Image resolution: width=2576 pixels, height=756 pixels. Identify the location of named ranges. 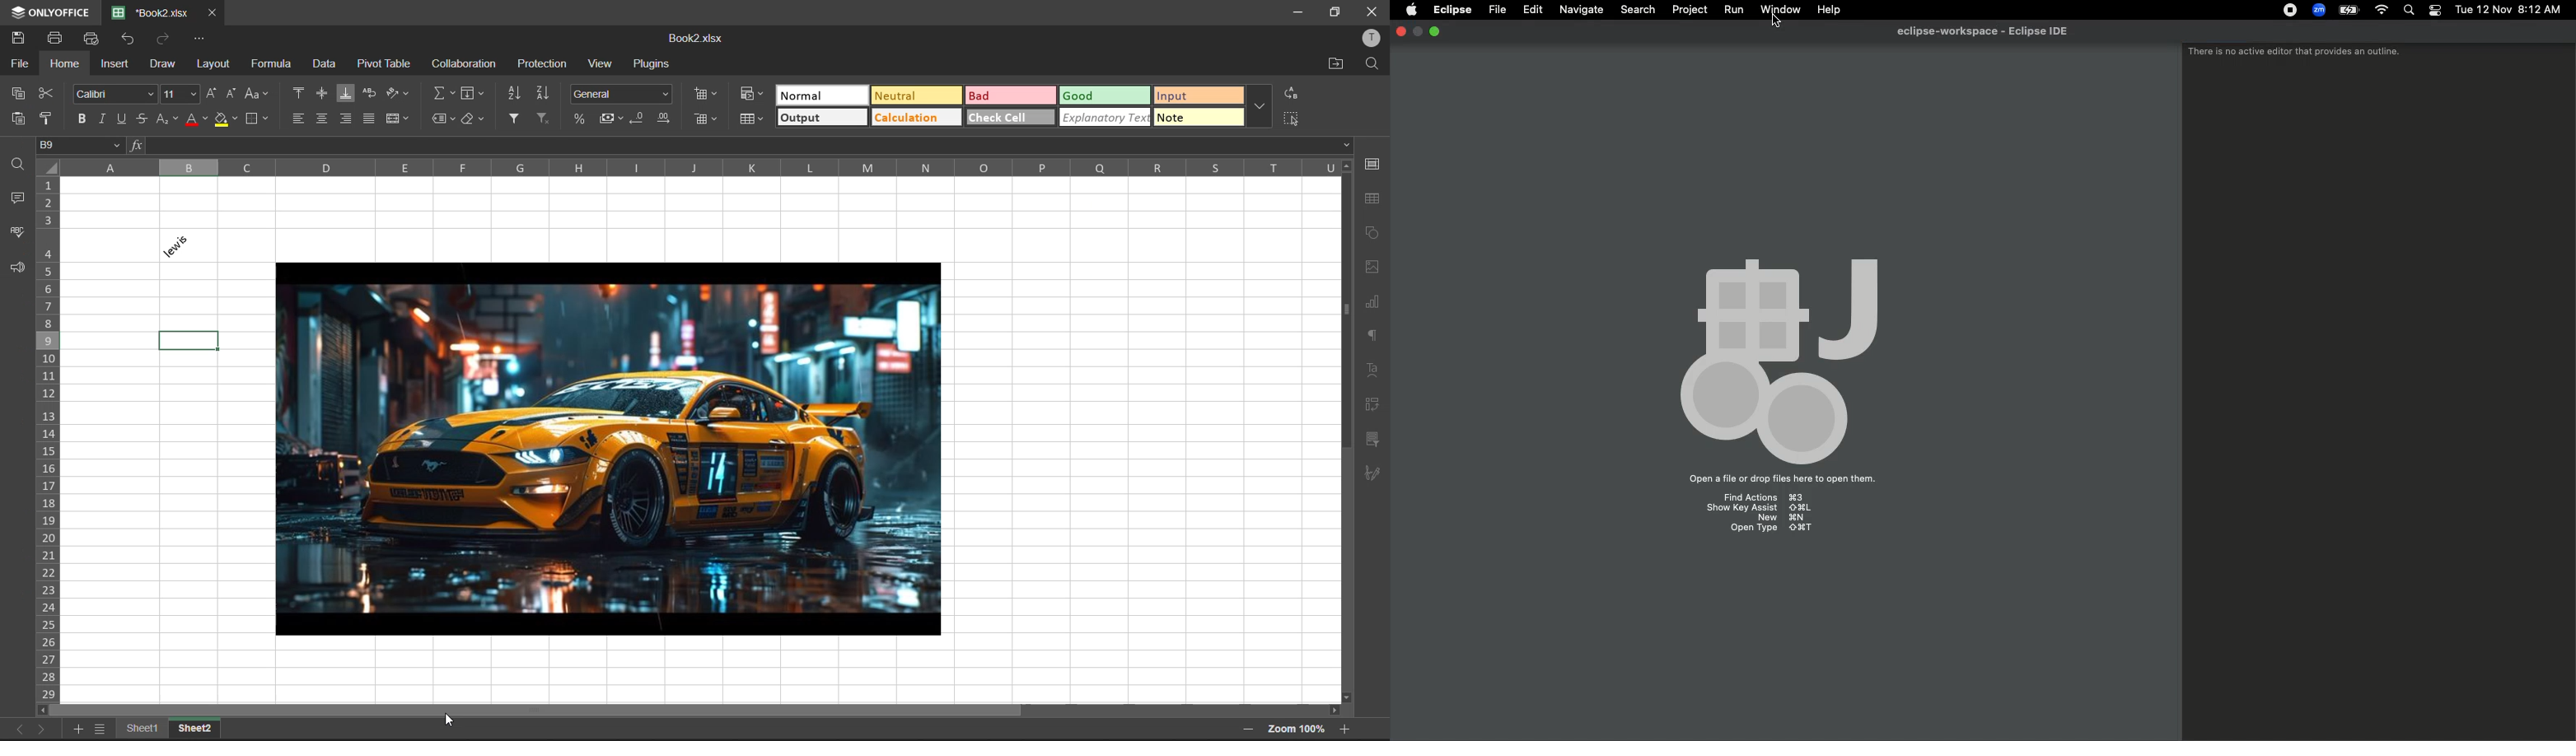
(444, 119).